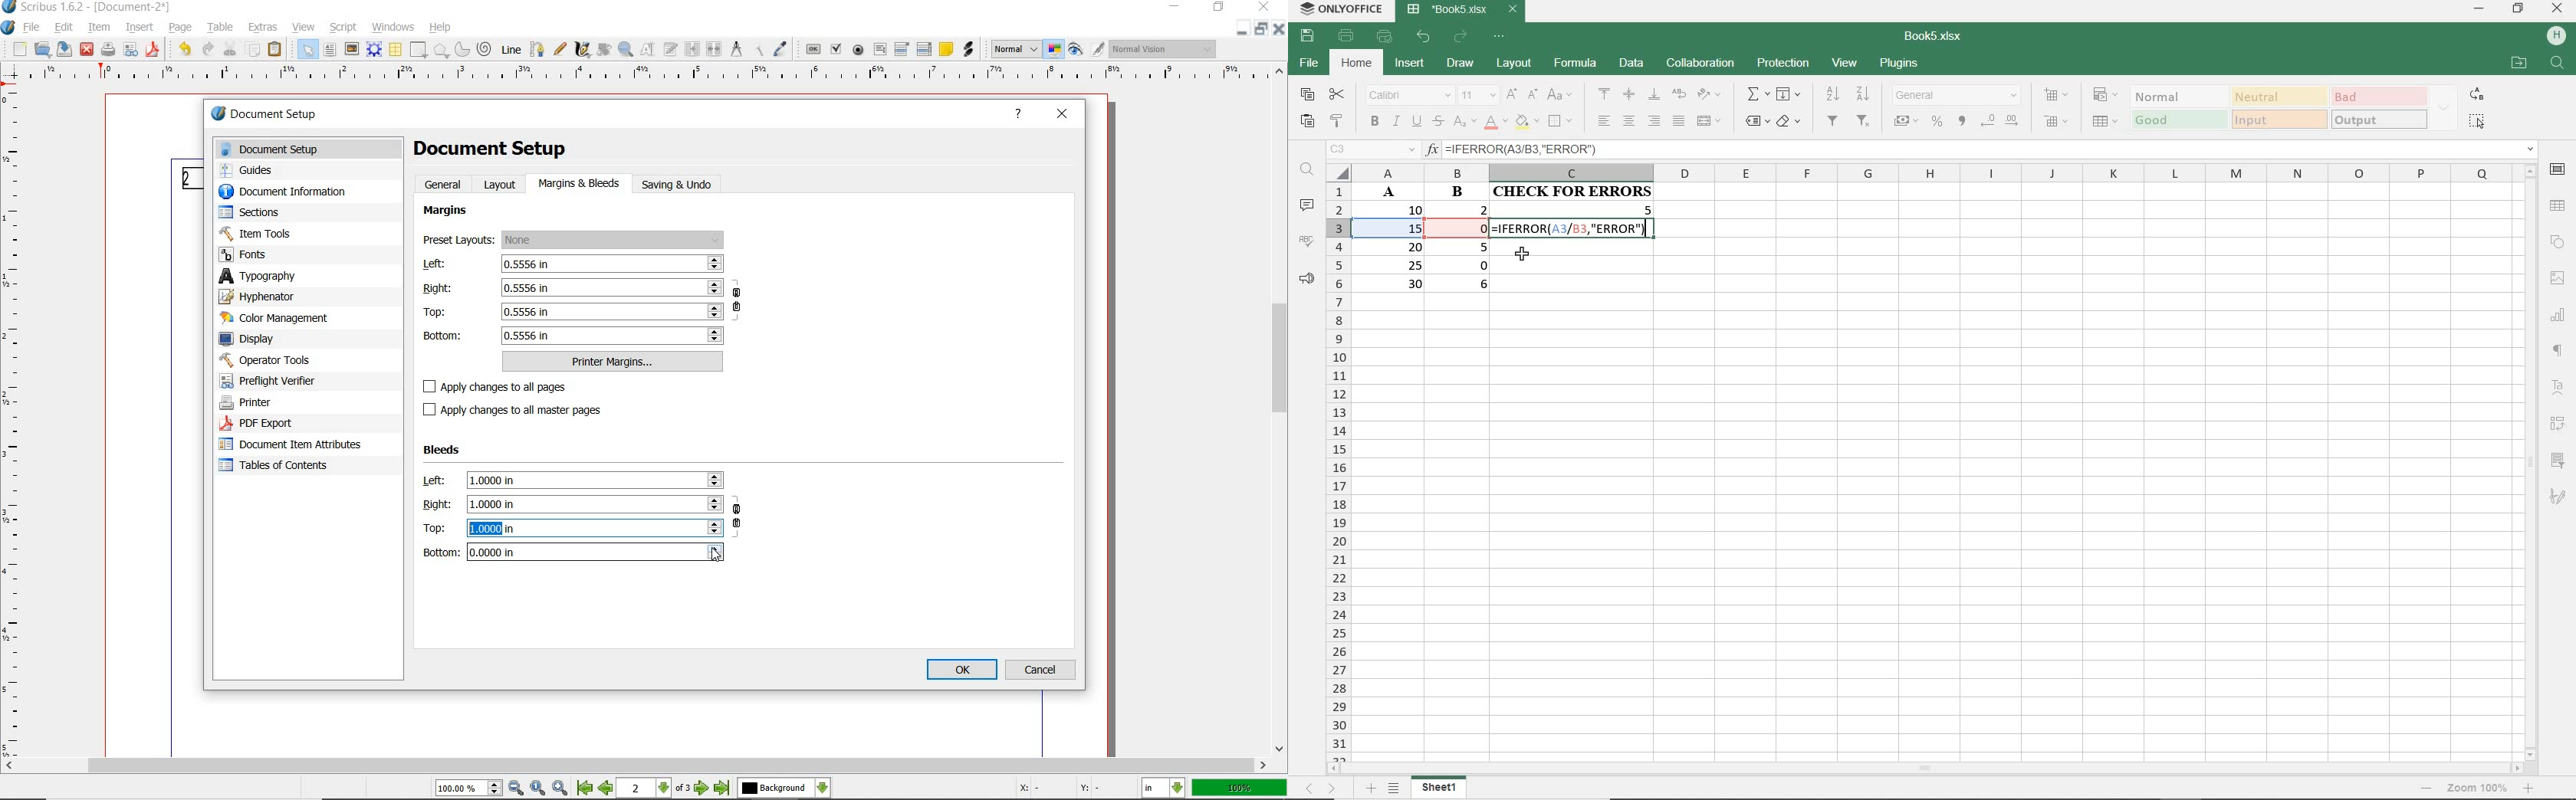 The height and width of the screenshot is (812, 2576). Describe the element at coordinates (560, 50) in the screenshot. I see `freehand line` at that location.